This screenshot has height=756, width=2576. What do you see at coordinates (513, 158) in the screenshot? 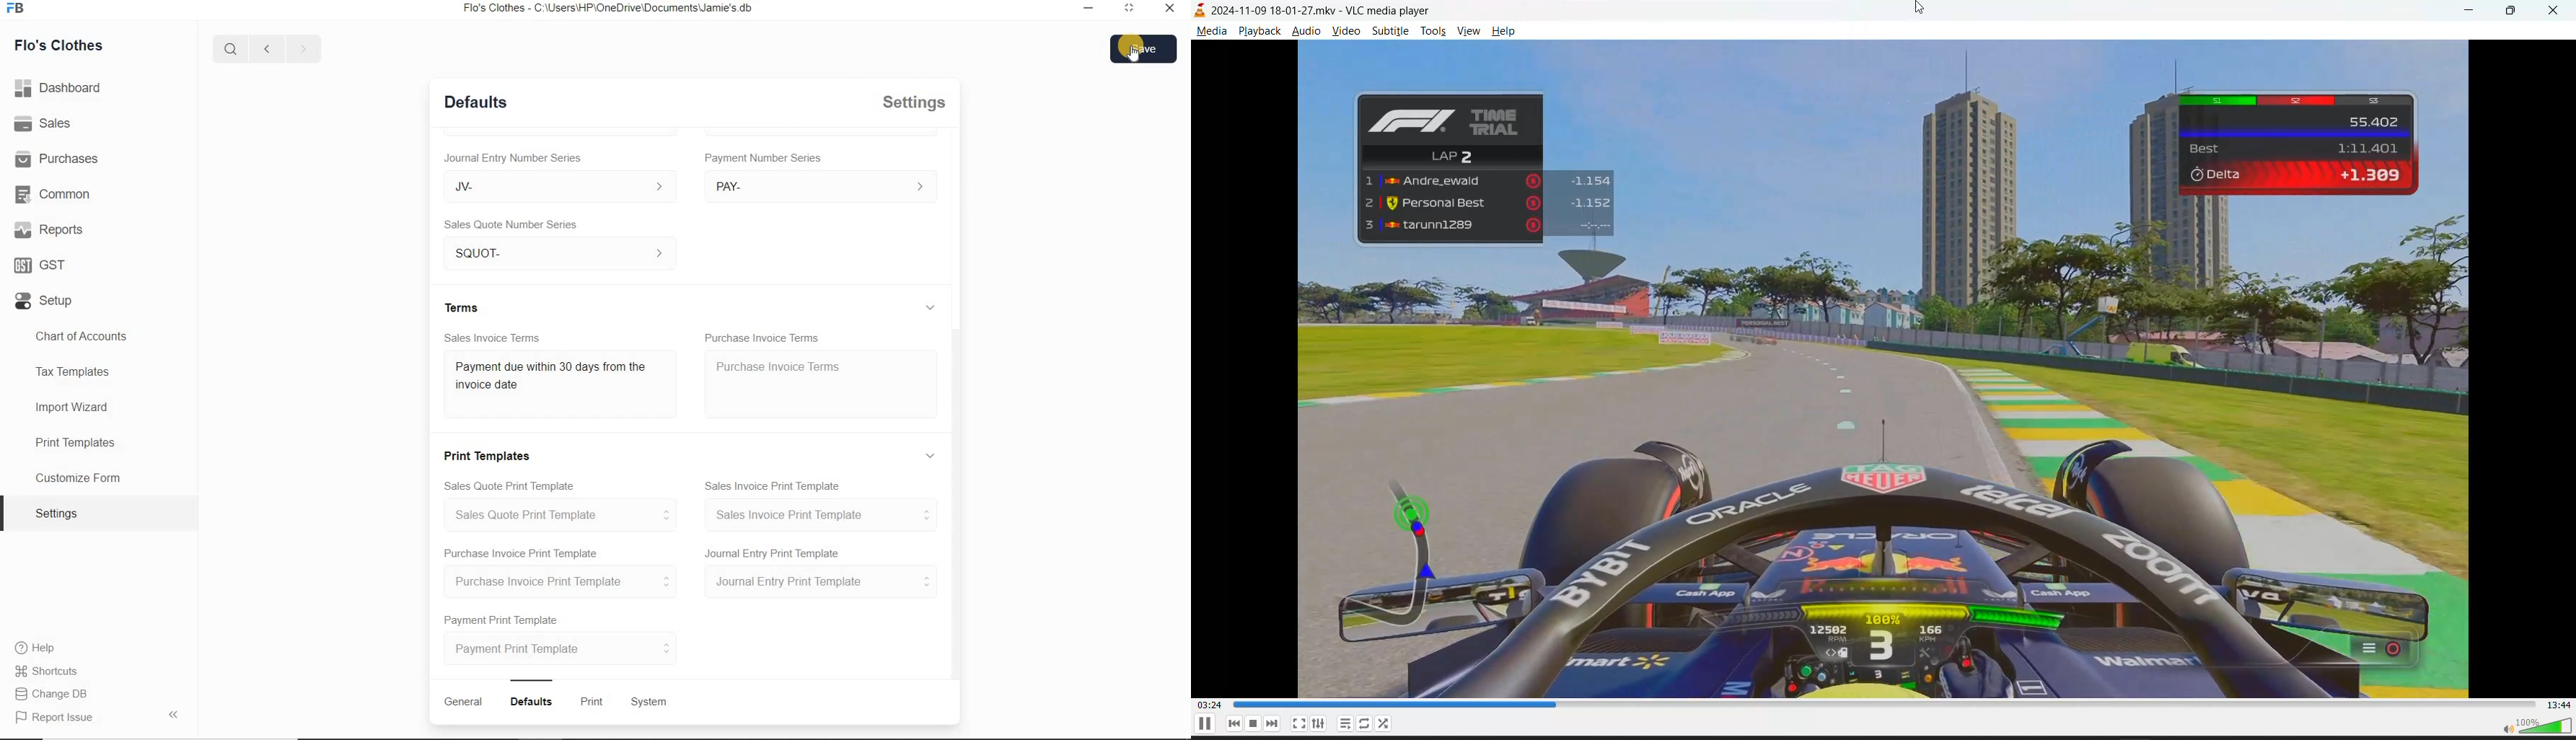
I see `Journal Entry Number Series` at bounding box center [513, 158].